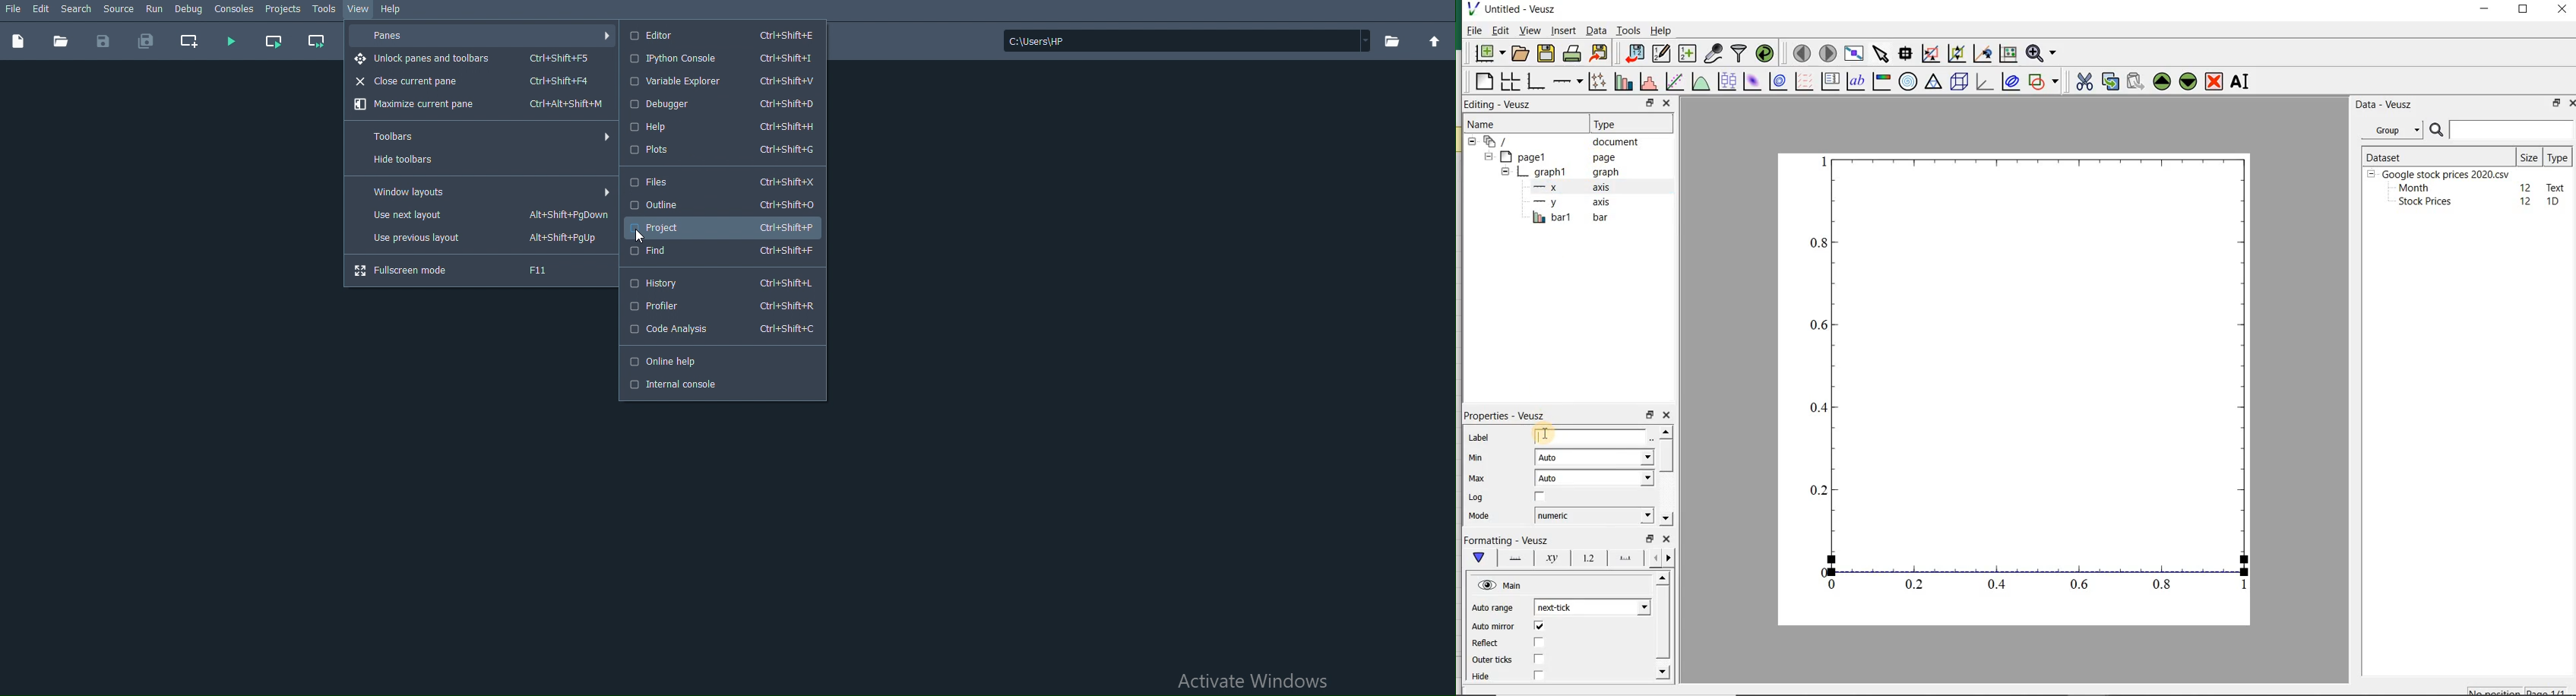 This screenshot has width=2576, height=700. What do you see at coordinates (1667, 415) in the screenshot?
I see `close` at bounding box center [1667, 415].